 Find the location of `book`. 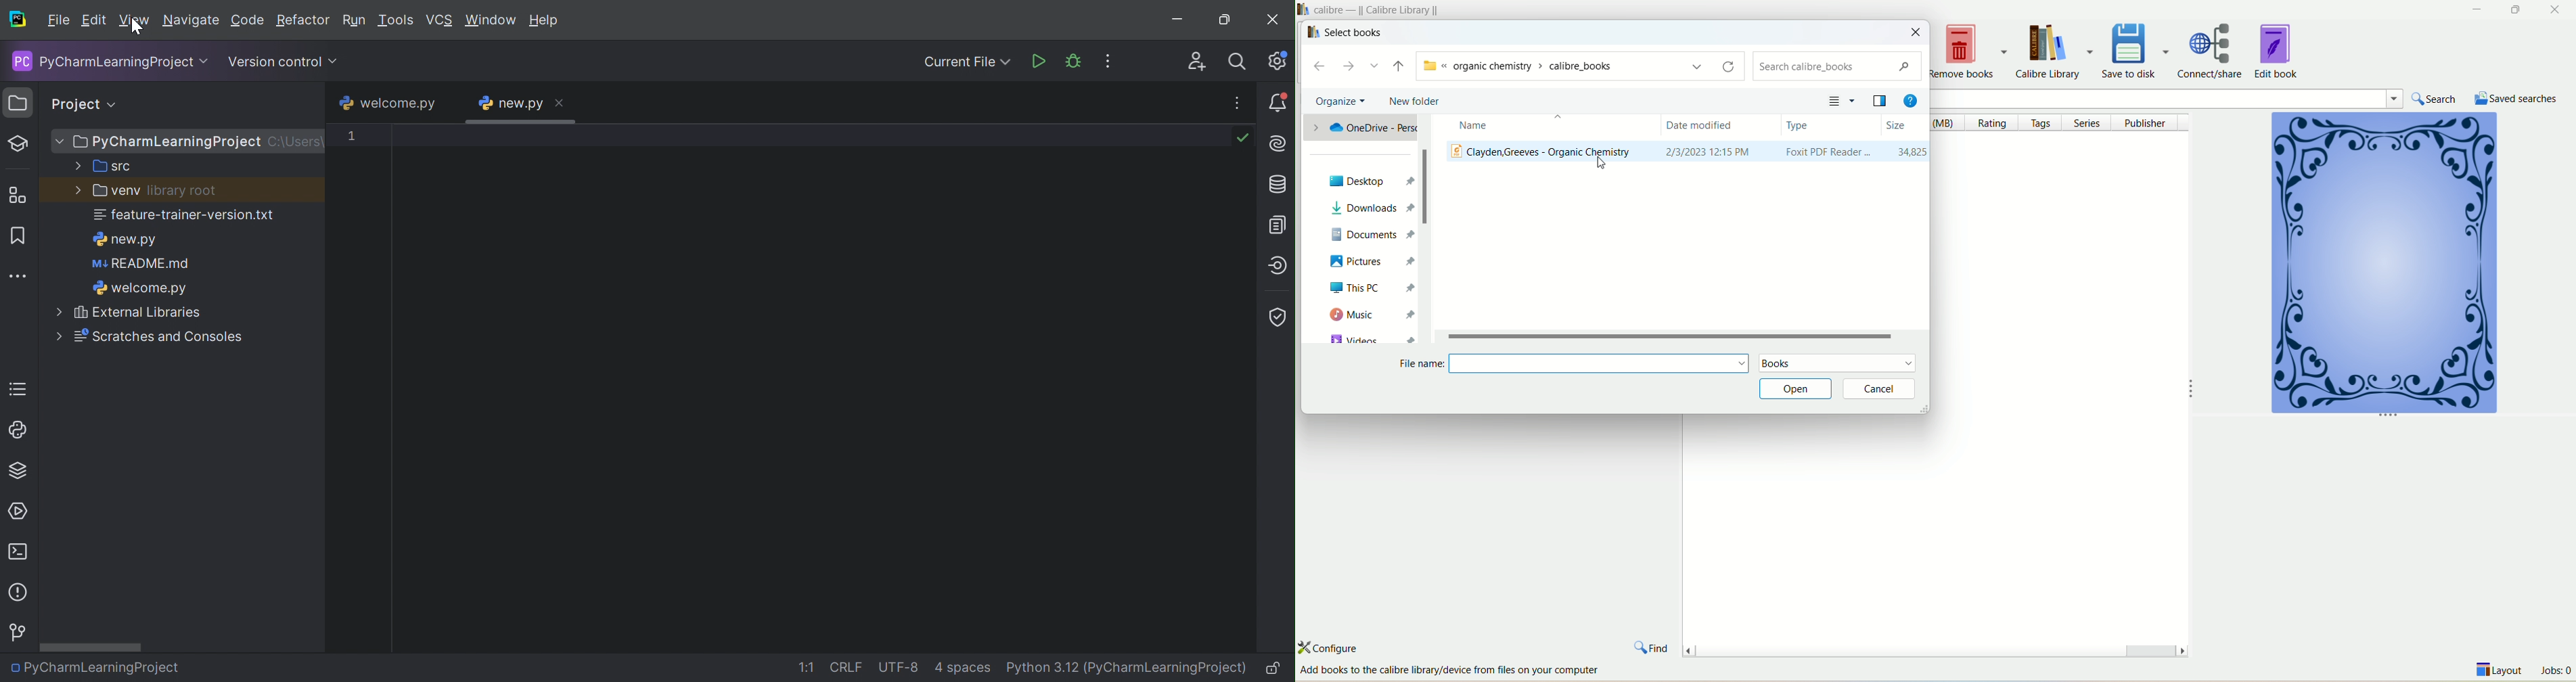

book is located at coordinates (2382, 266).